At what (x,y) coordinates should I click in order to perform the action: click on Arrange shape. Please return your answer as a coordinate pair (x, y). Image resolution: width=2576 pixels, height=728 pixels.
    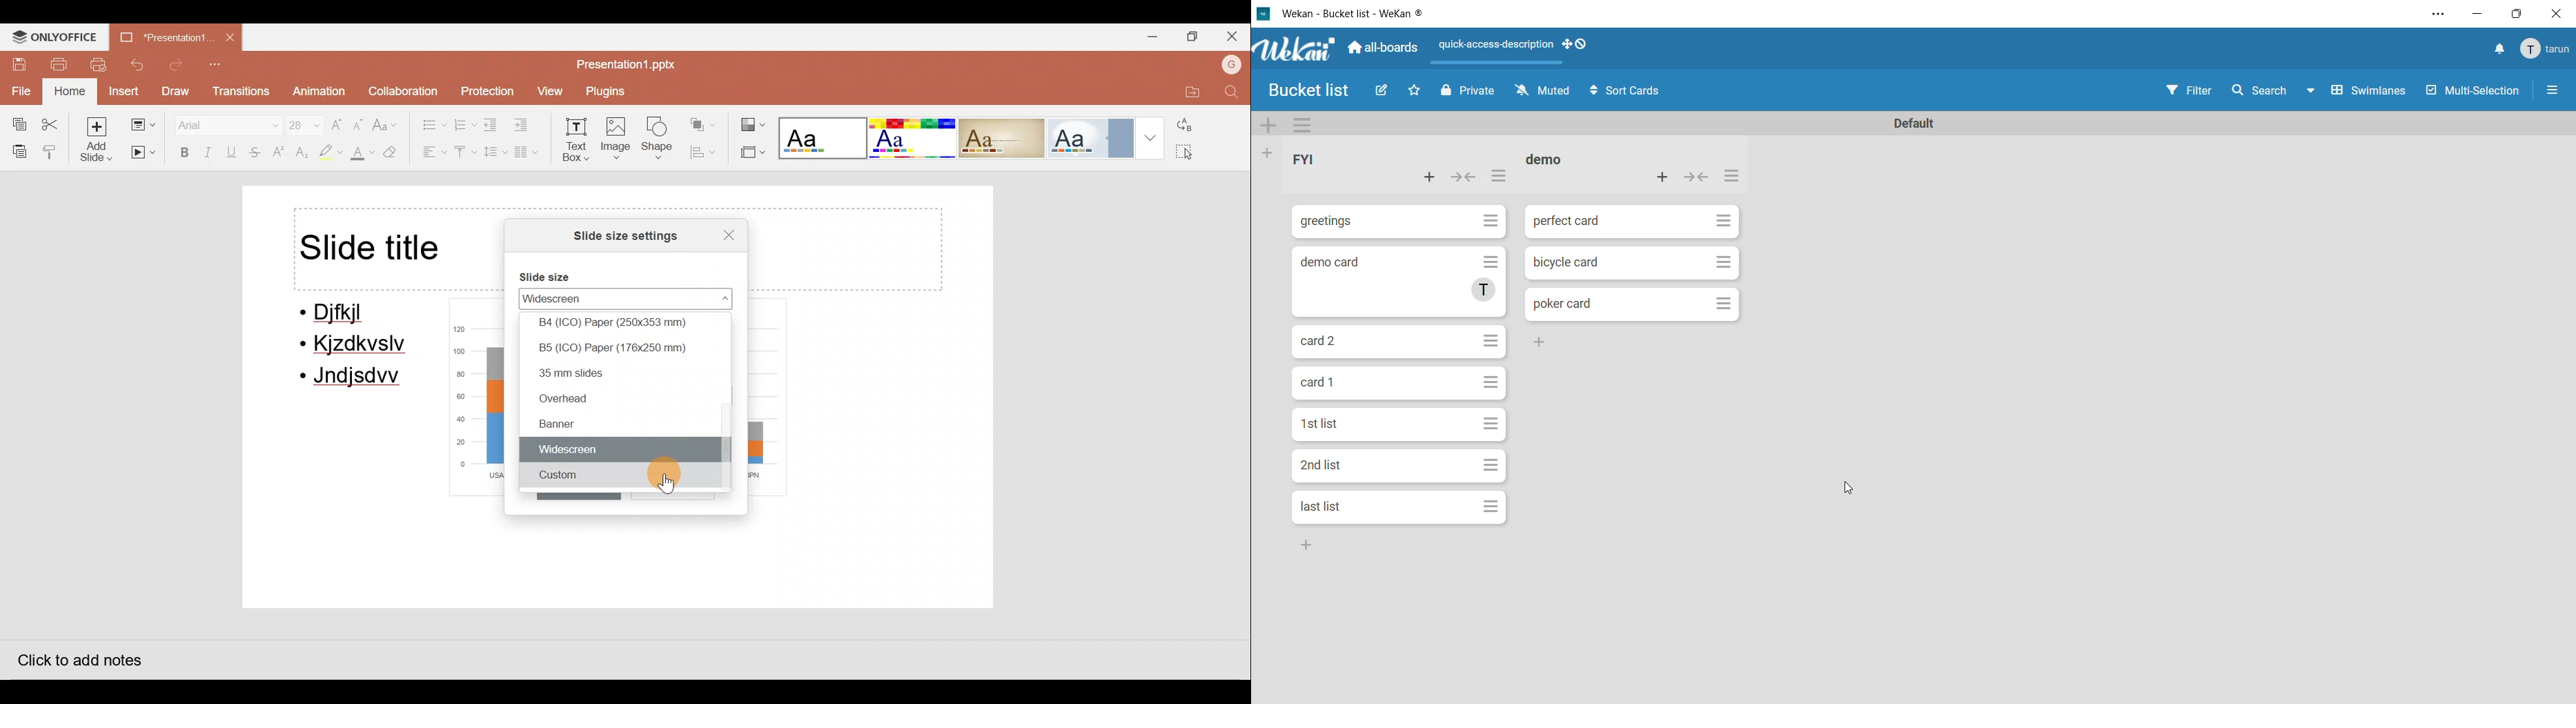
    Looking at the image, I should click on (705, 120).